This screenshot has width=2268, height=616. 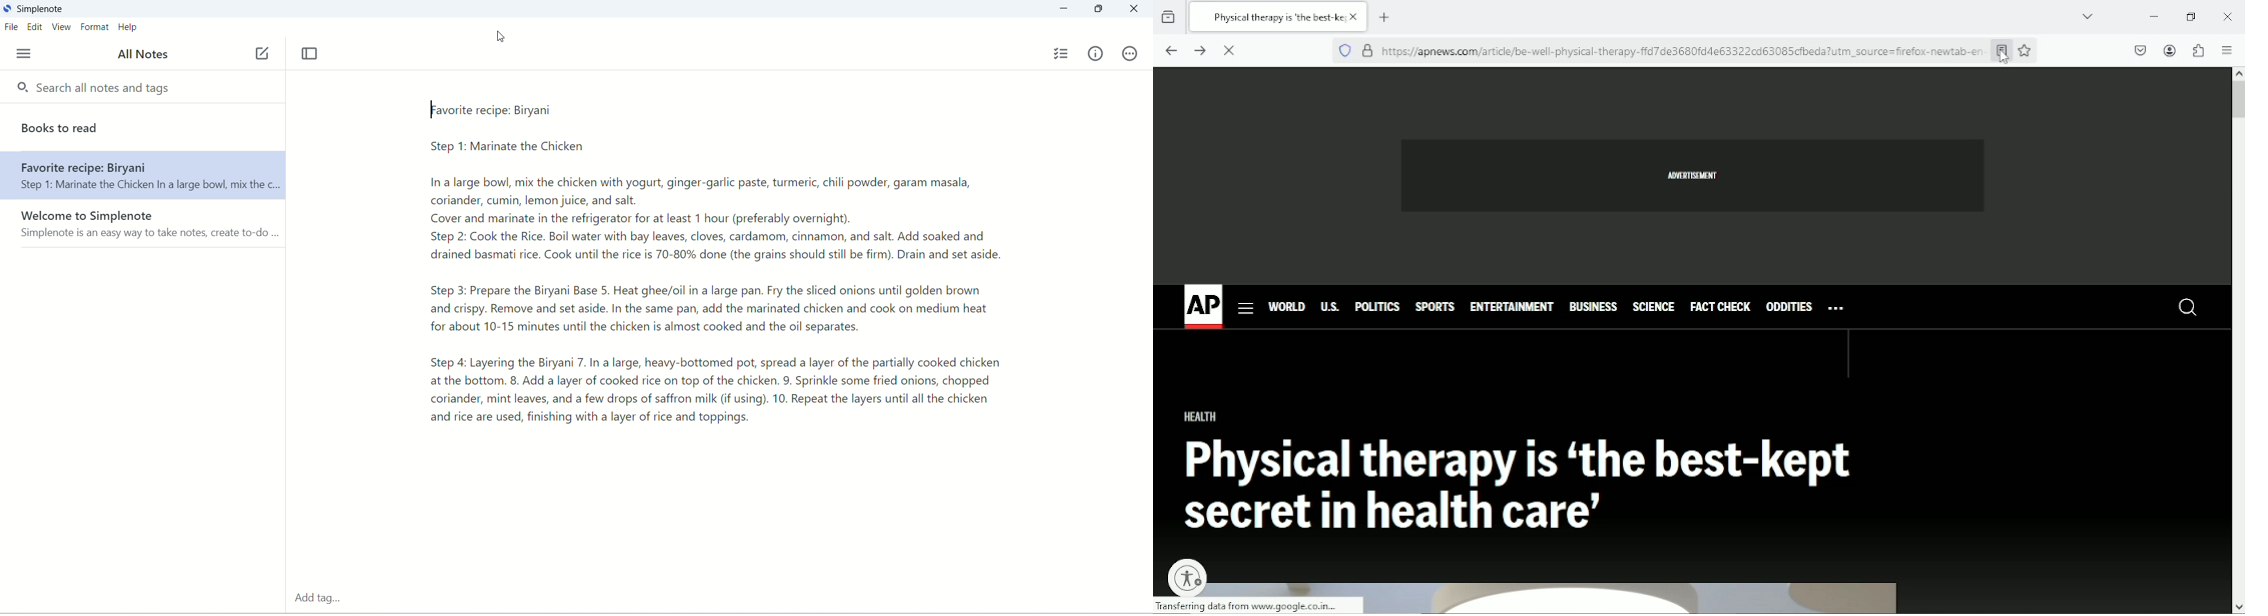 I want to click on favorite recipe, so click(x=142, y=179).